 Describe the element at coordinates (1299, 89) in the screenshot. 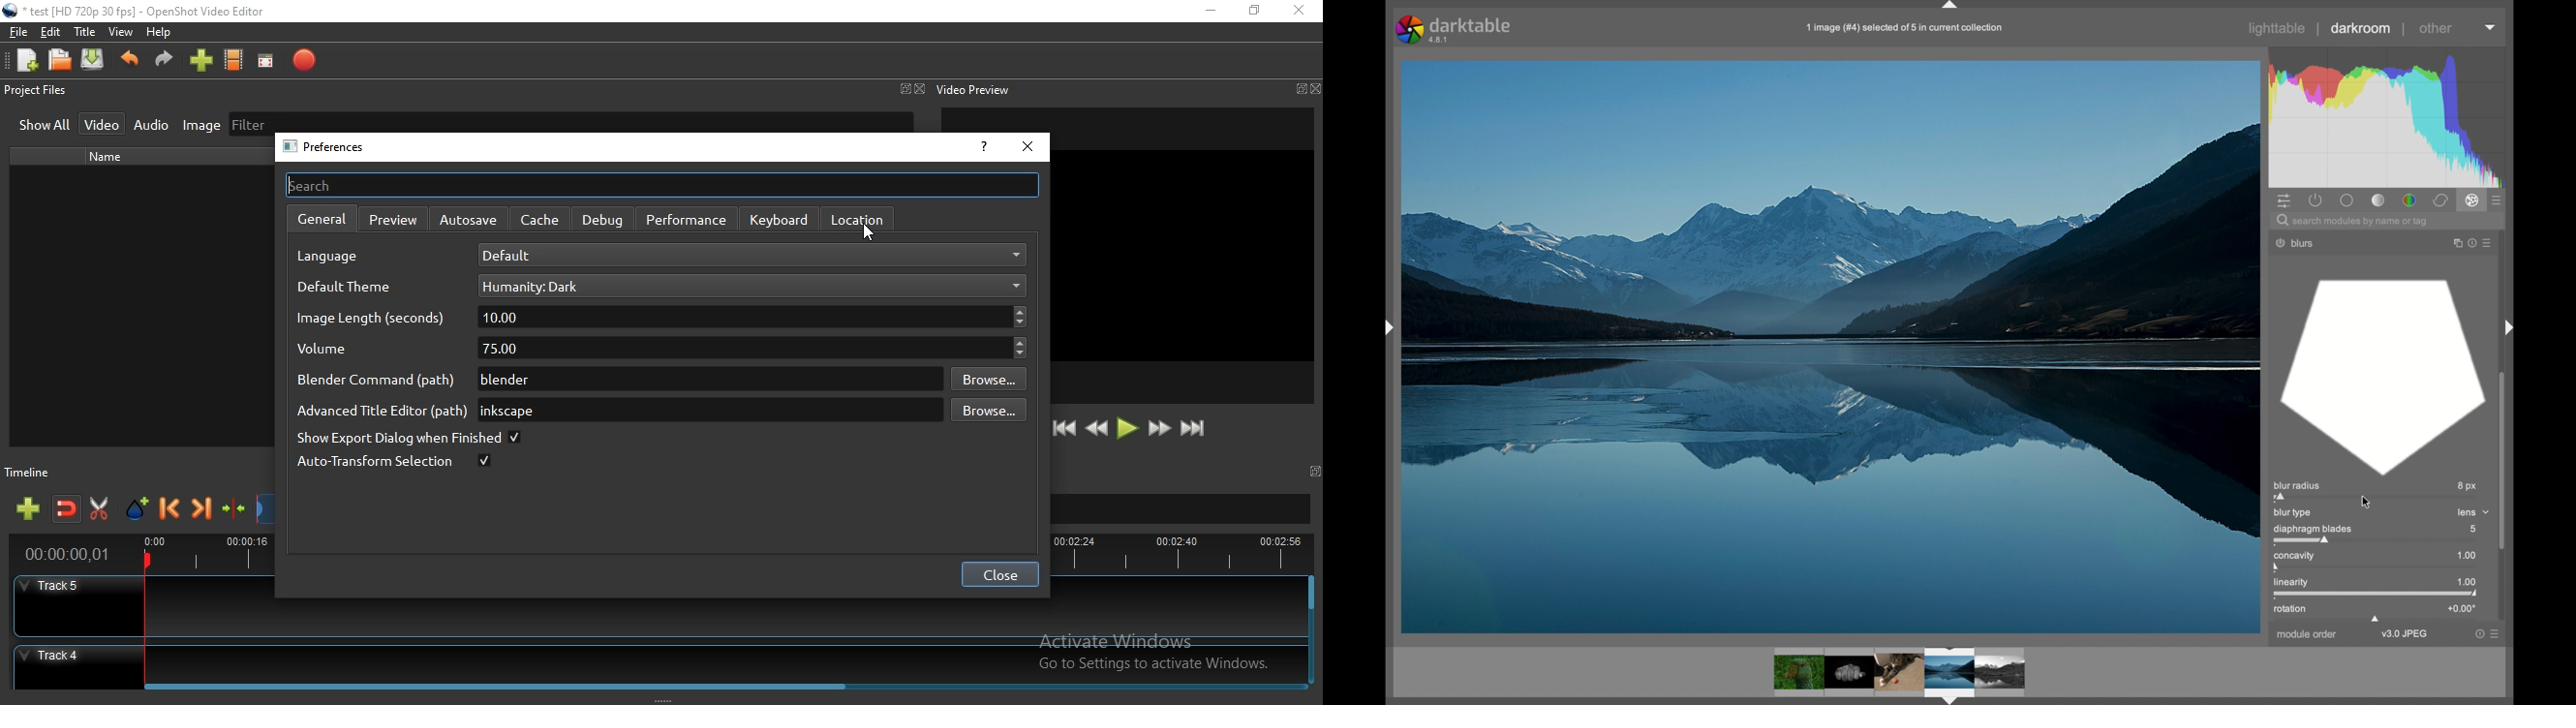

I see `window` at that location.